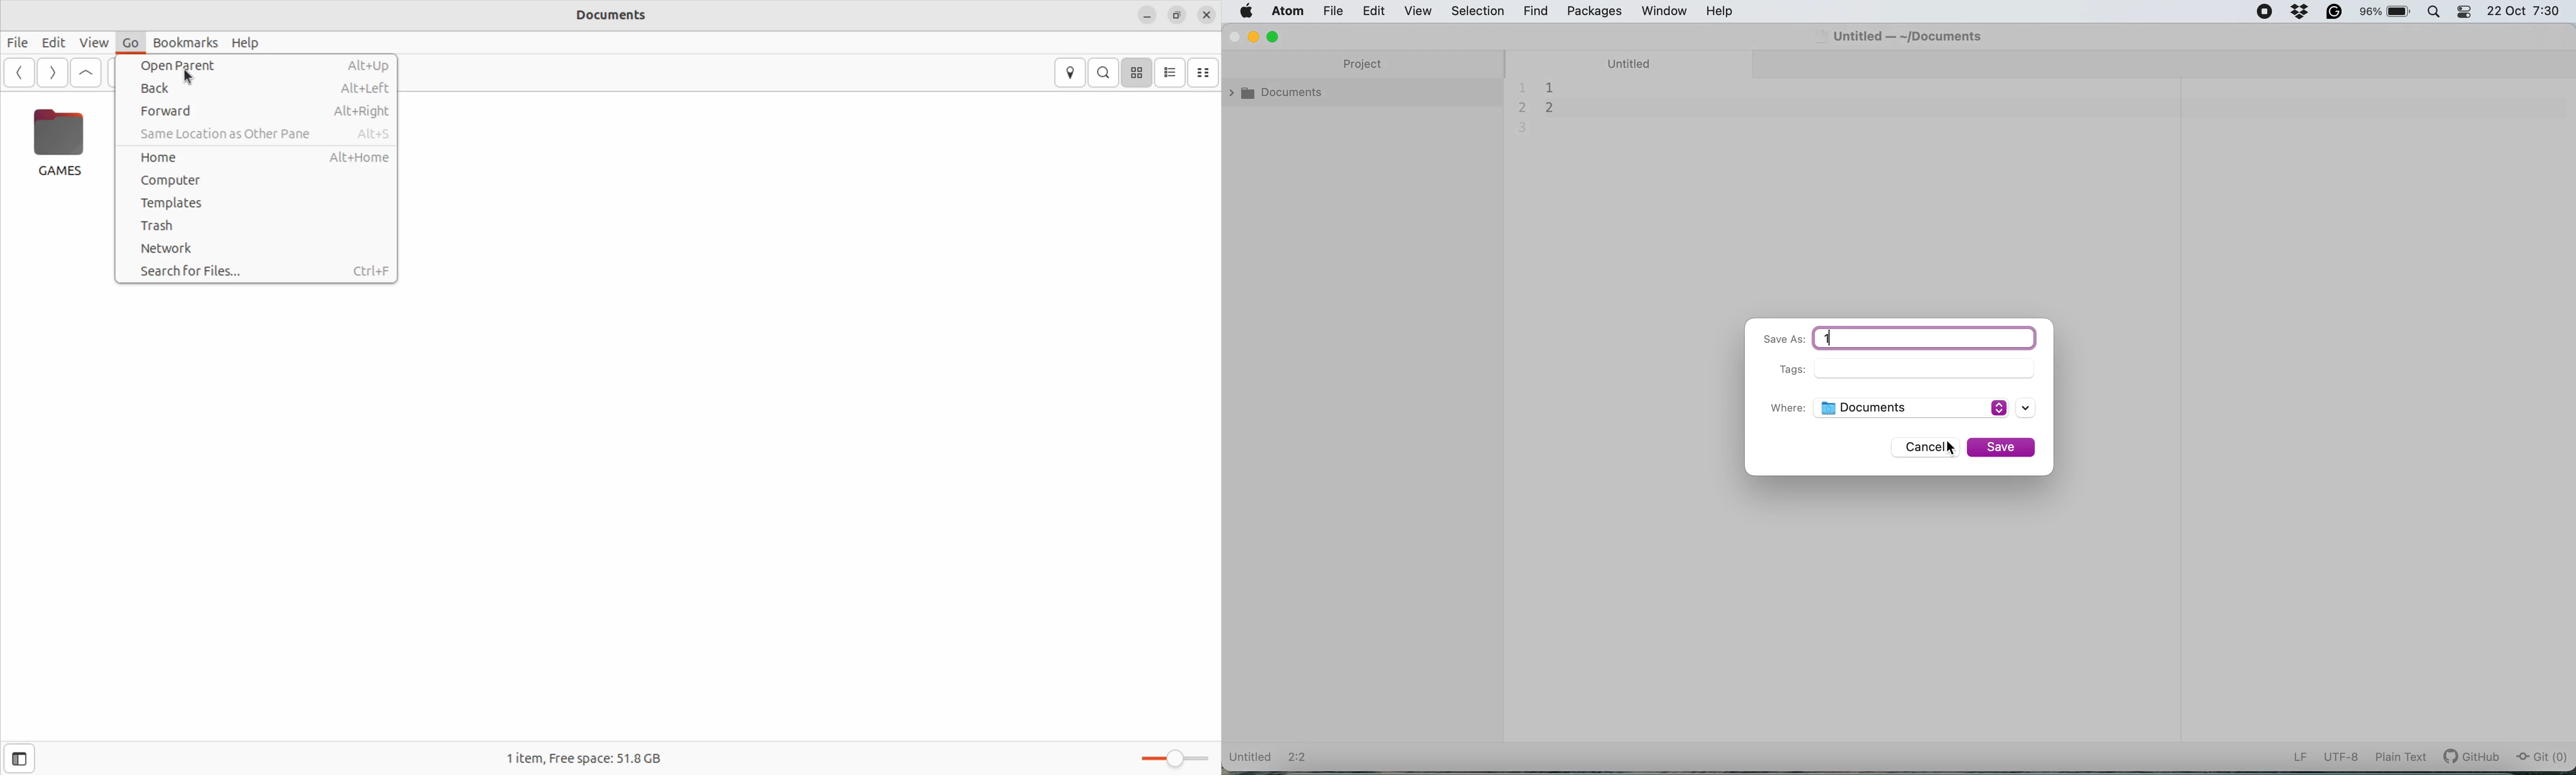  Describe the element at coordinates (1208, 14) in the screenshot. I see `close` at that location.